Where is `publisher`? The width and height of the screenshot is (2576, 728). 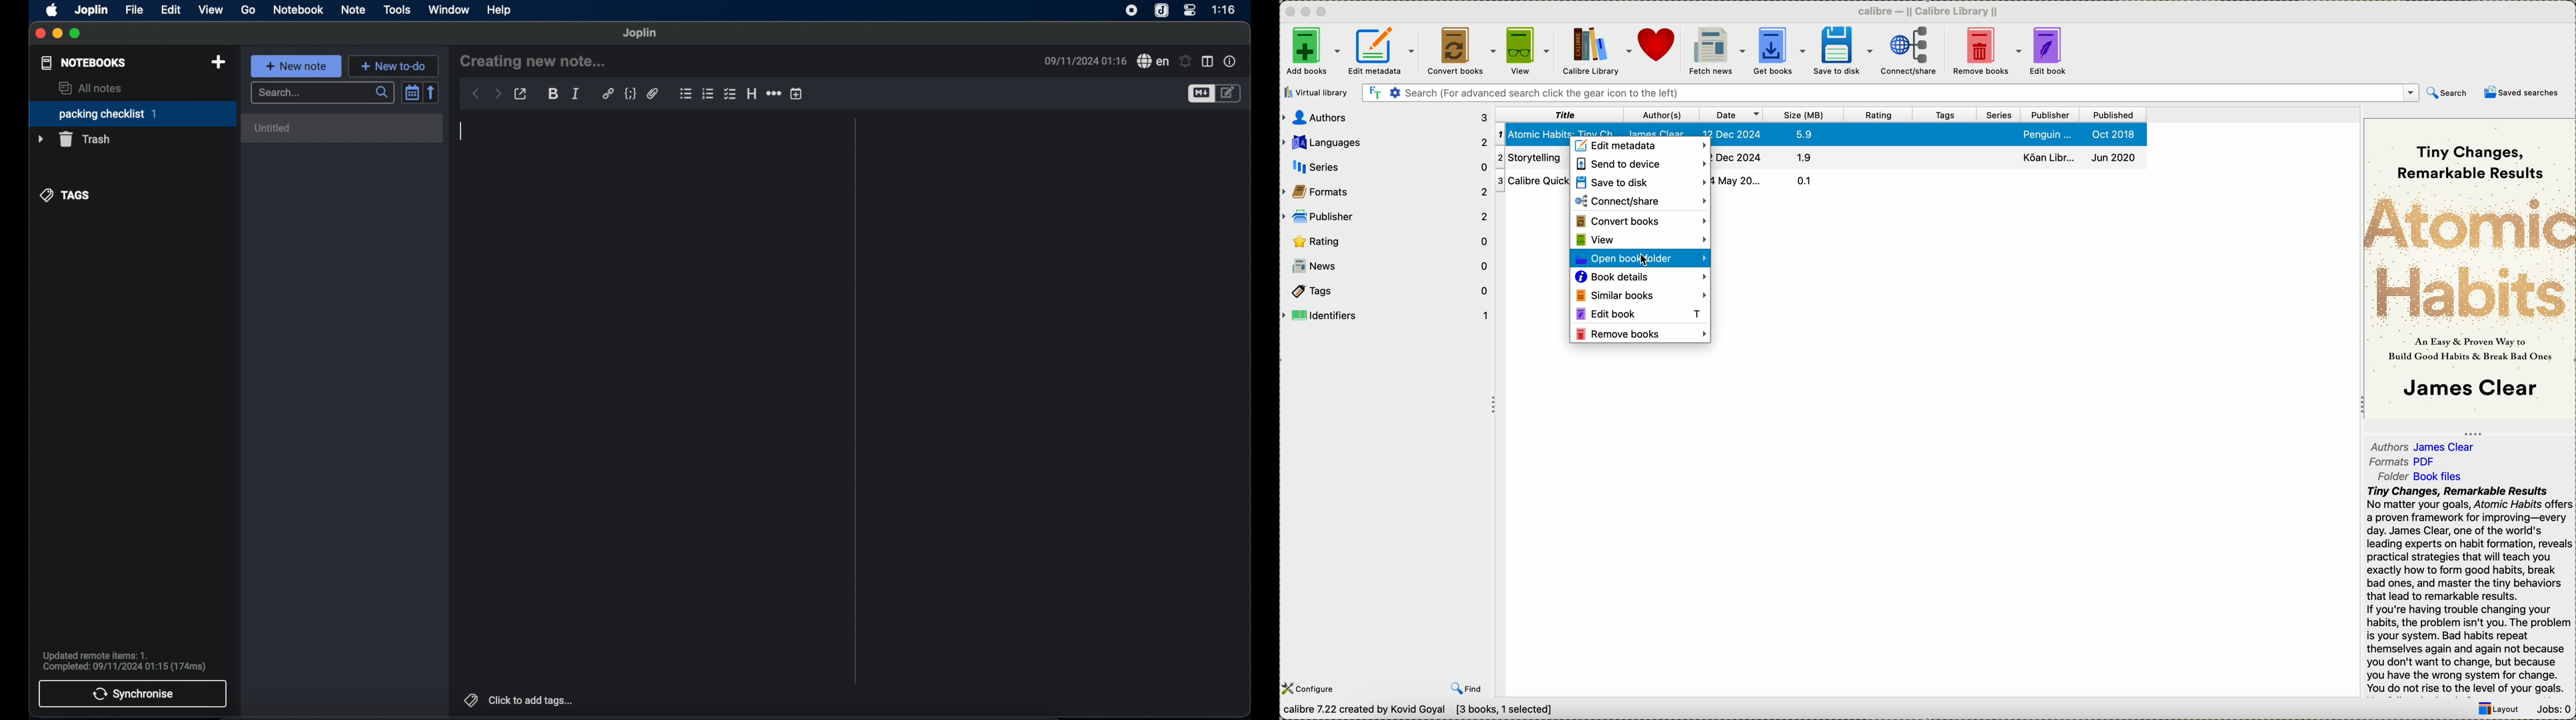 publisher is located at coordinates (2053, 115).